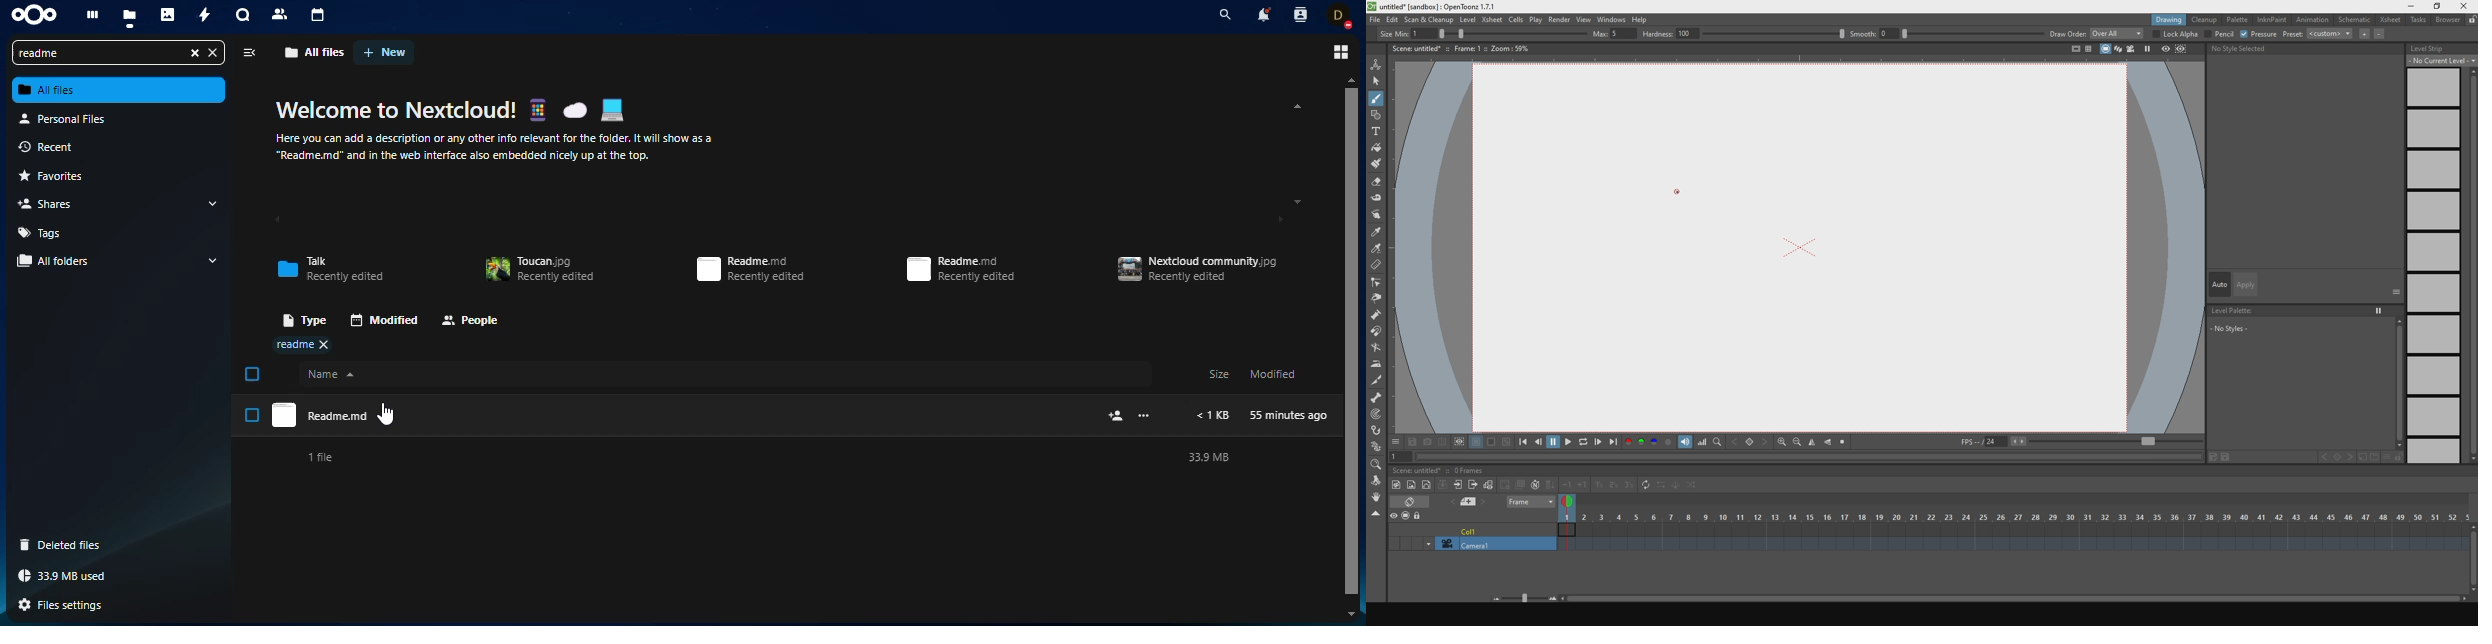 Image resolution: width=2492 pixels, height=644 pixels. I want to click on Modified, so click(1274, 373).